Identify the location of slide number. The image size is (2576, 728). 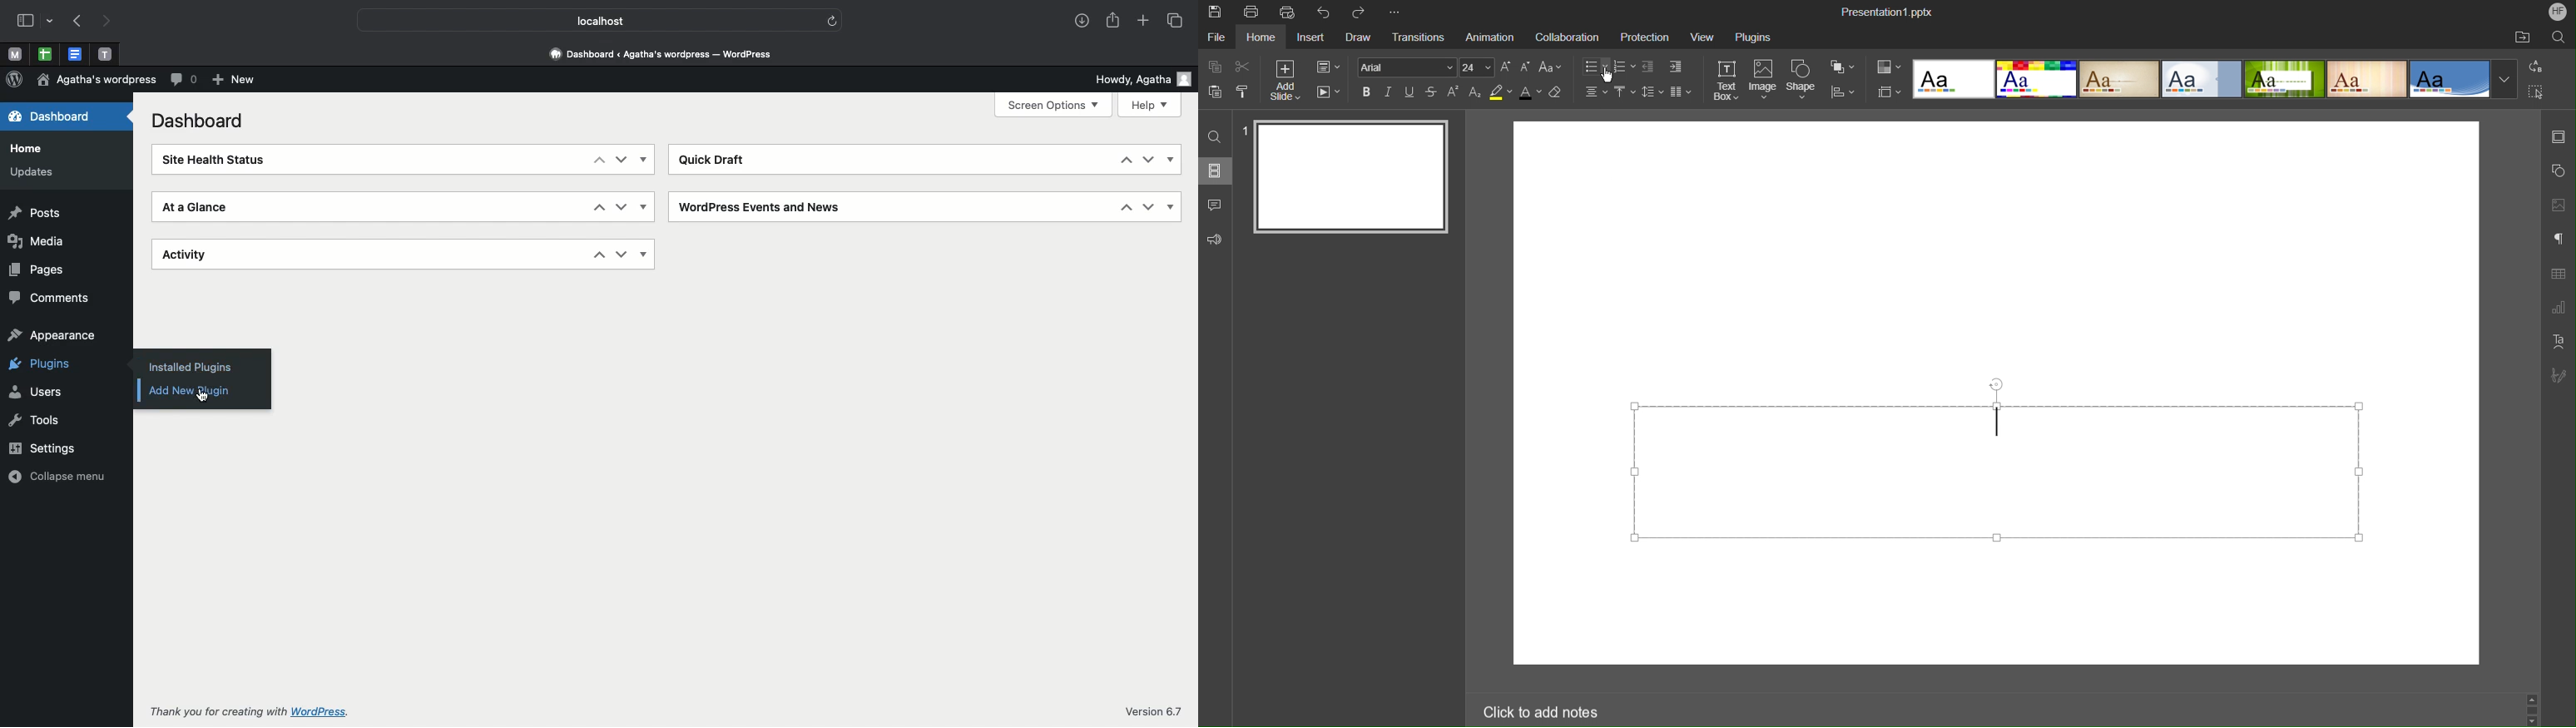
(1243, 131).